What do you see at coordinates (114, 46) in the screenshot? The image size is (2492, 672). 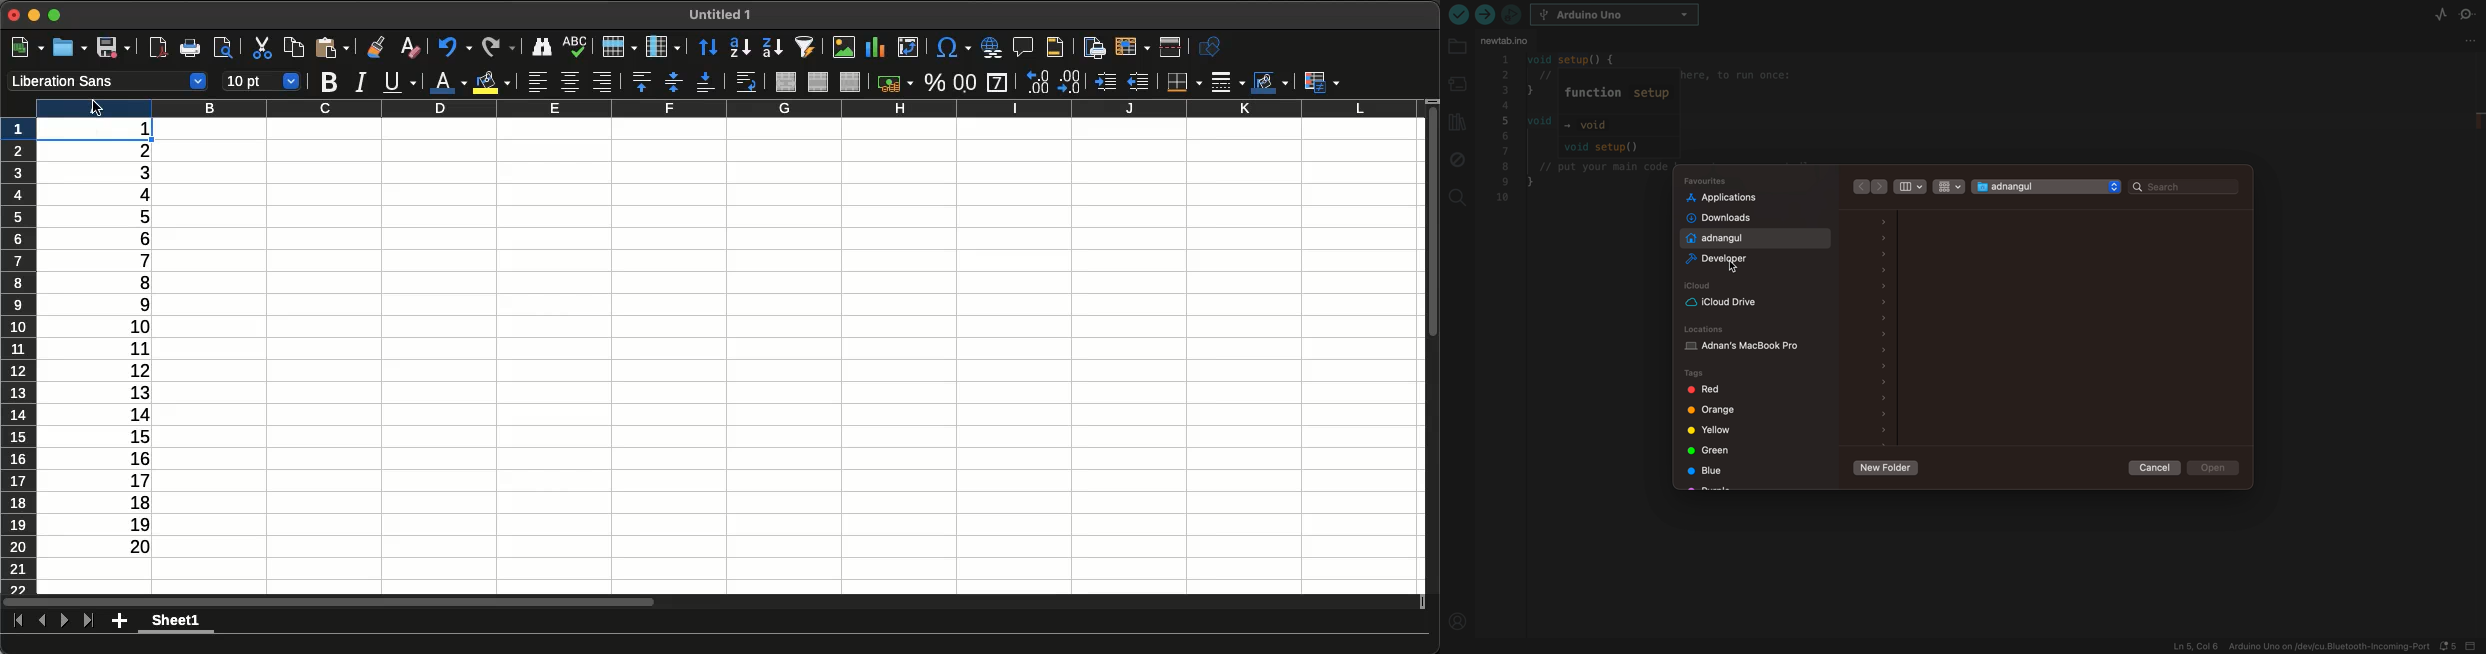 I see `Save` at bounding box center [114, 46].